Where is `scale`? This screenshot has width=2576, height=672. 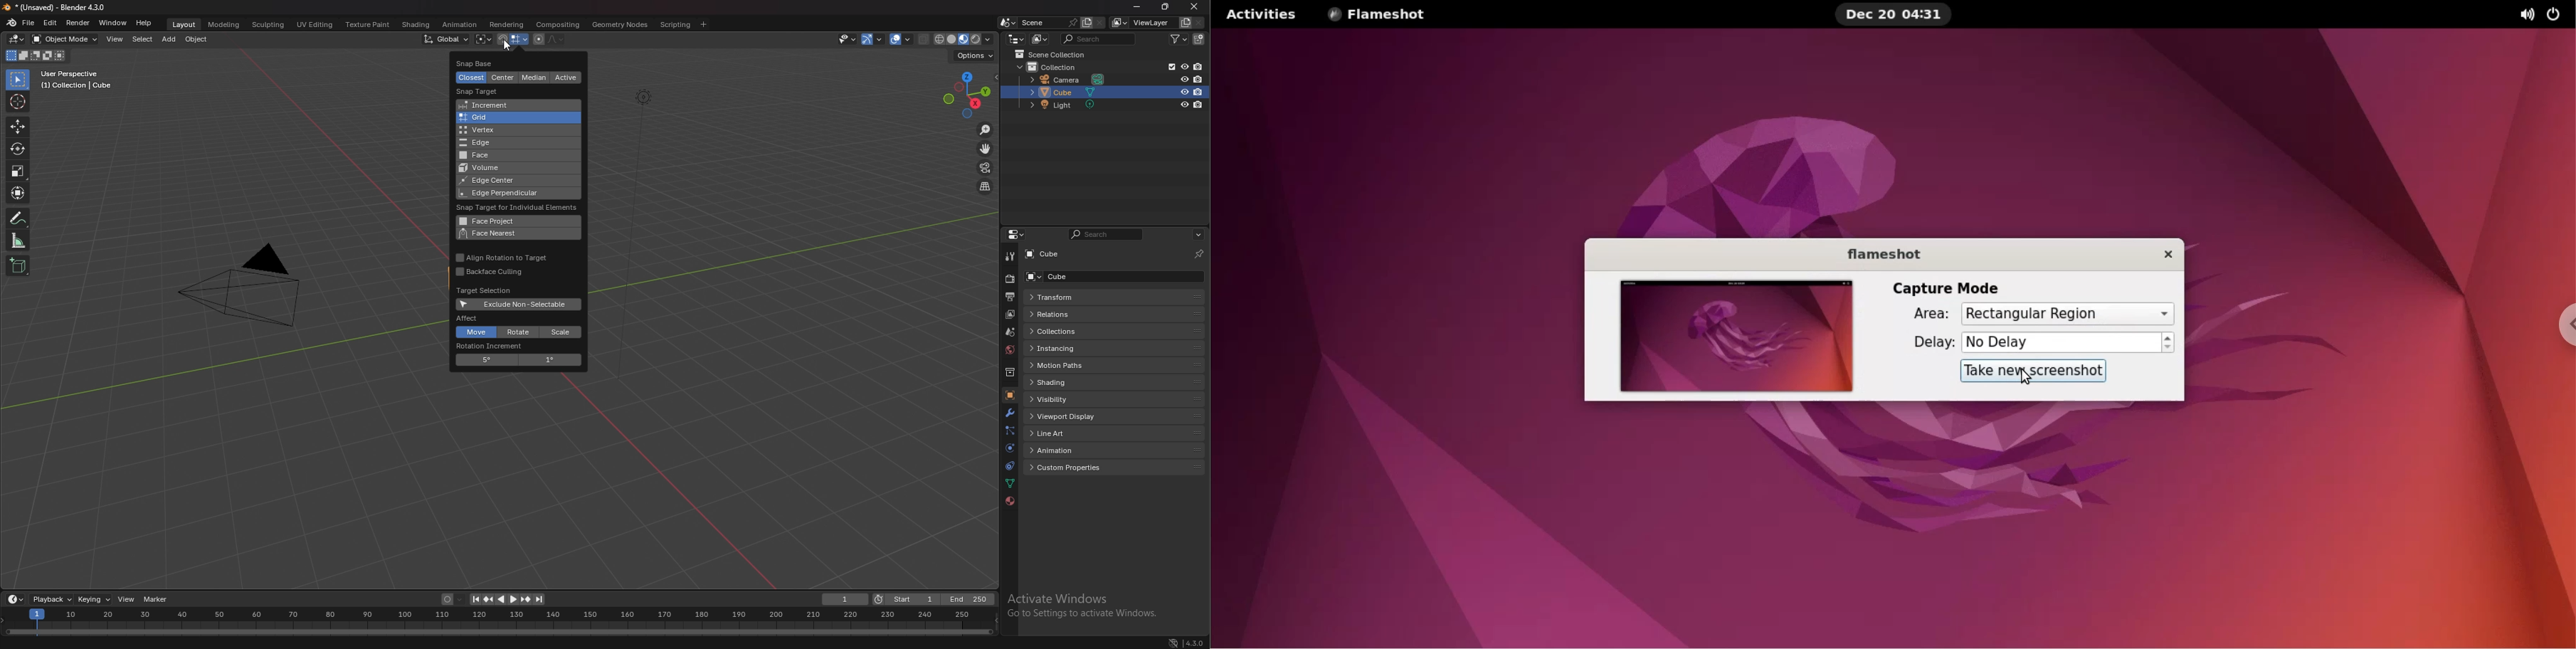 scale is located at coordinates (18, 171).